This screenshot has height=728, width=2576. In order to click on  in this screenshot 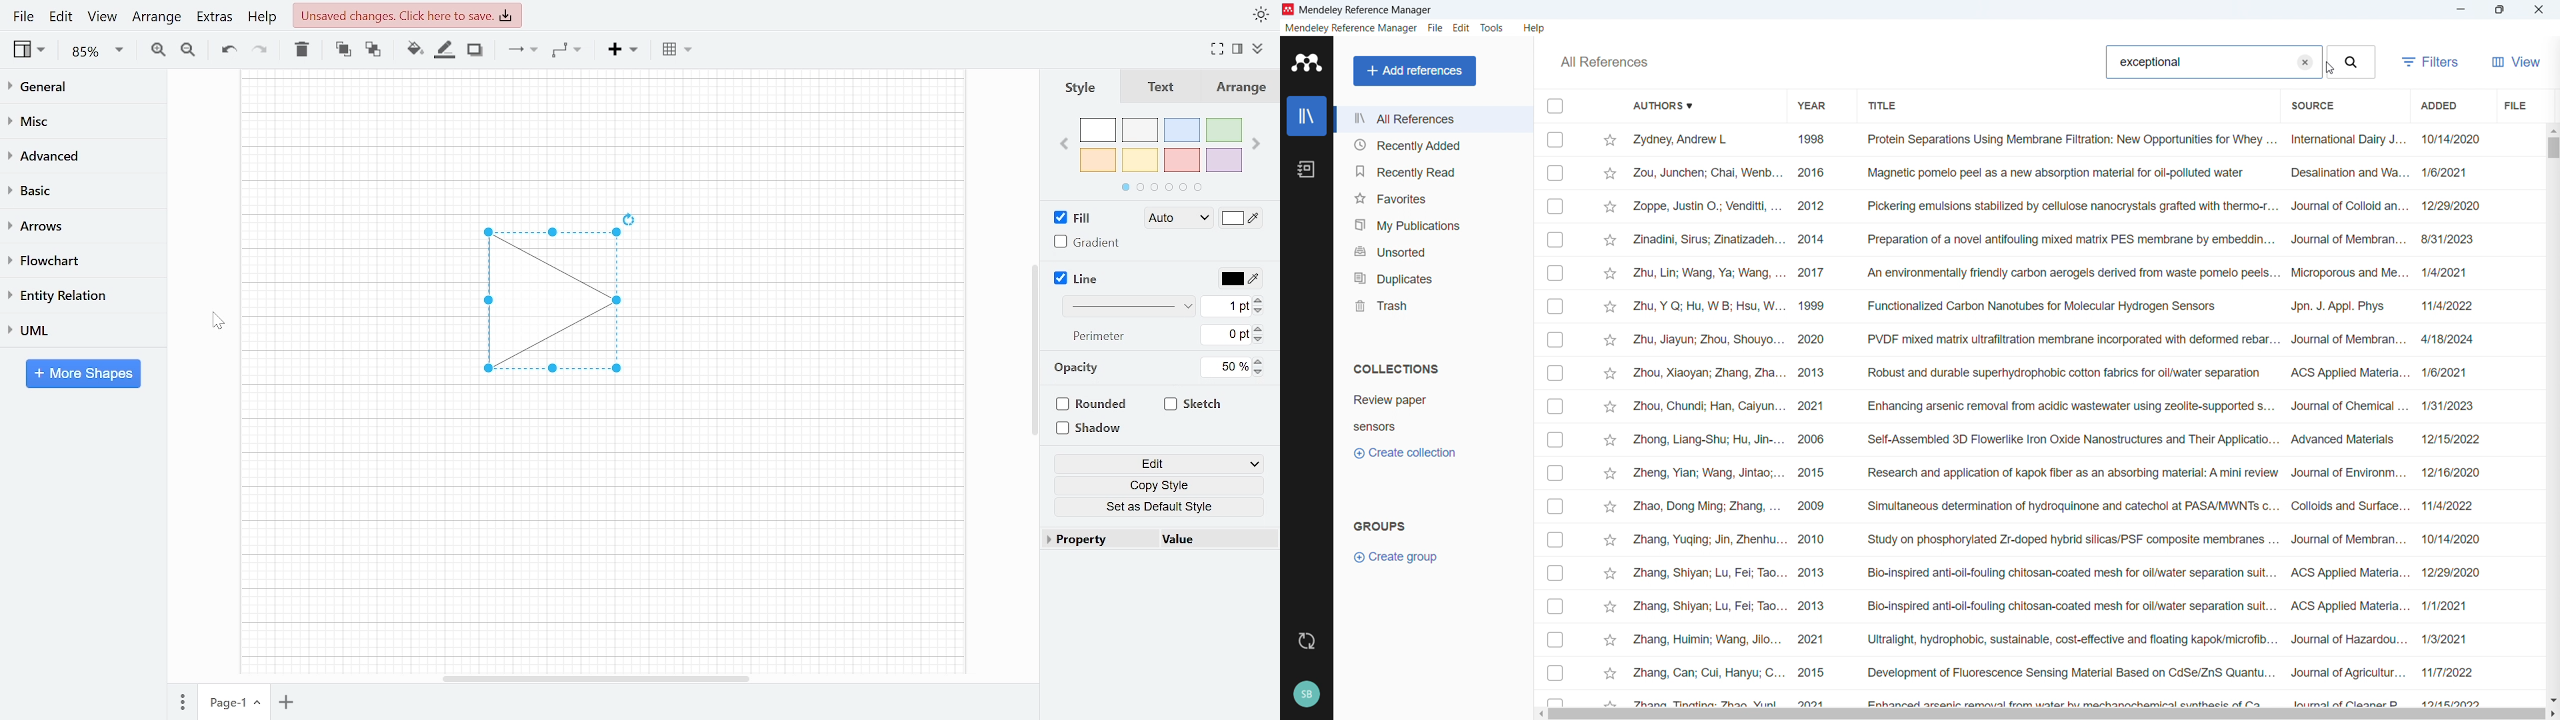, I will do `click(1604, 62)`.